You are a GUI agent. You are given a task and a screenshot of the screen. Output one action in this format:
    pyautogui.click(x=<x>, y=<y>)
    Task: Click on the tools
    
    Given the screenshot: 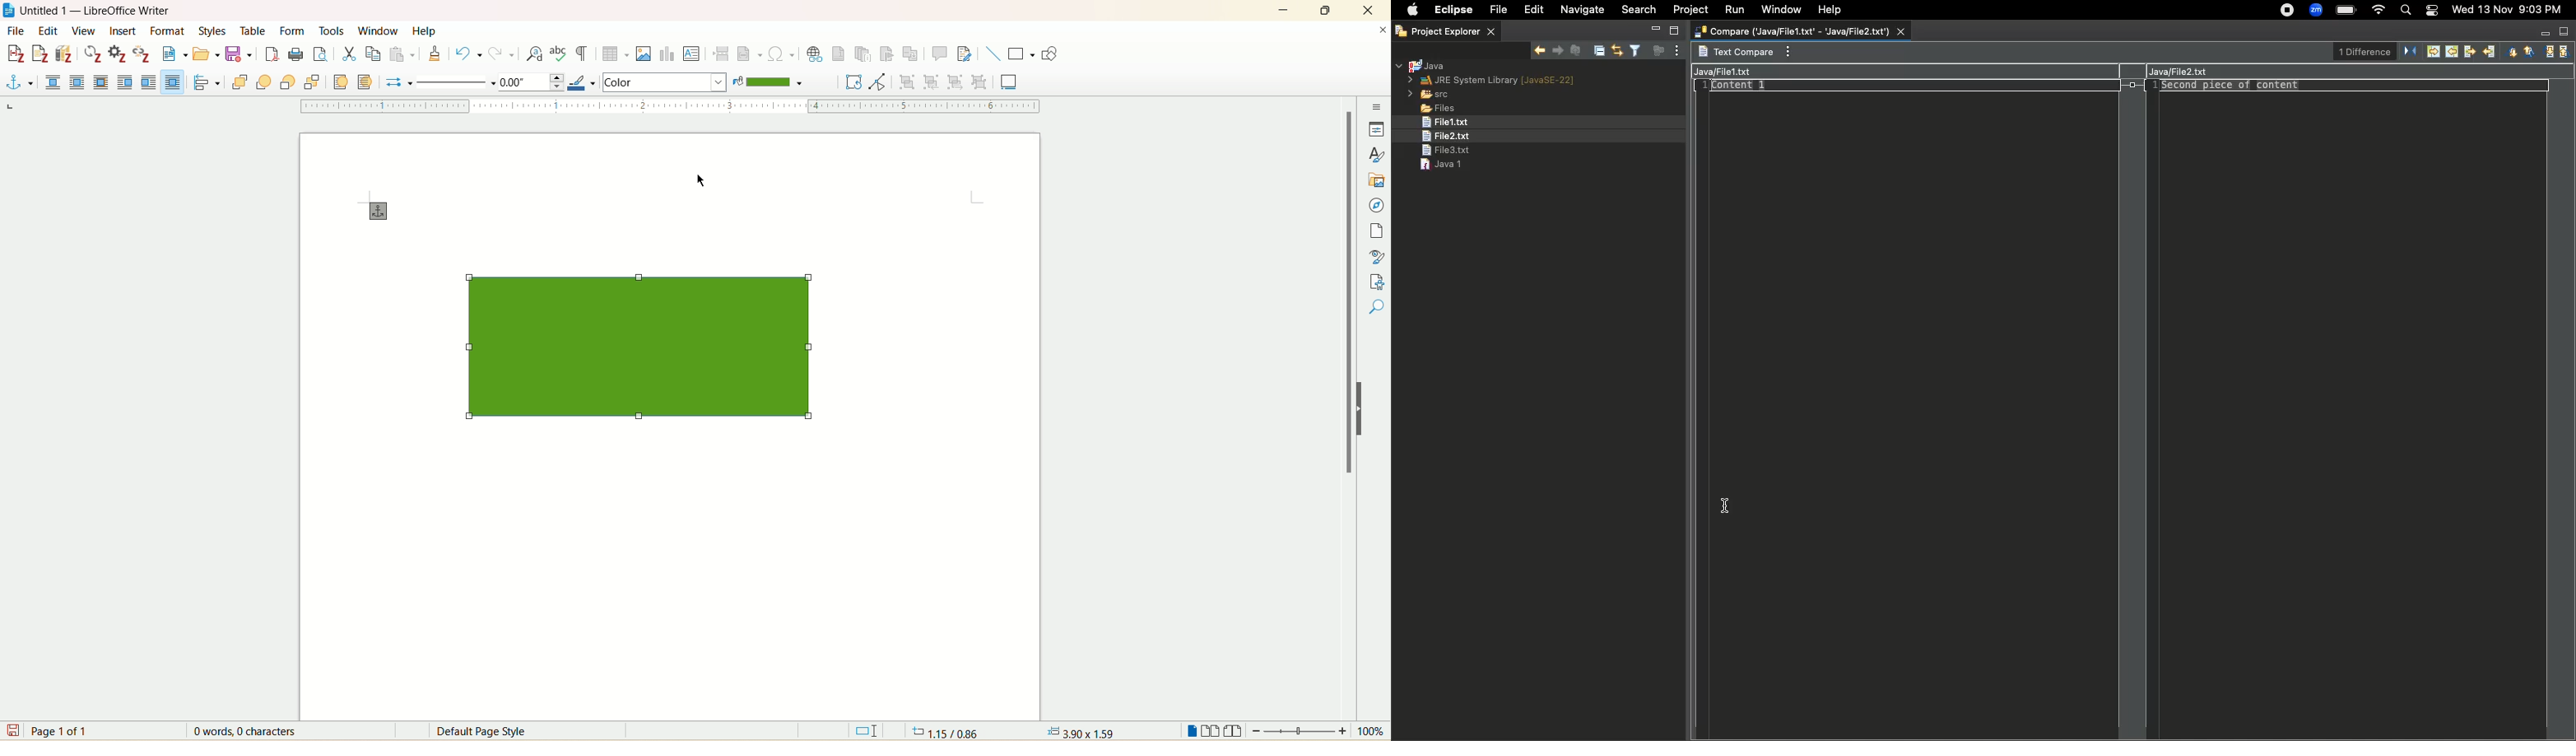 What is the action you would take?
    pyautogui.click(x=333, y=30)
    